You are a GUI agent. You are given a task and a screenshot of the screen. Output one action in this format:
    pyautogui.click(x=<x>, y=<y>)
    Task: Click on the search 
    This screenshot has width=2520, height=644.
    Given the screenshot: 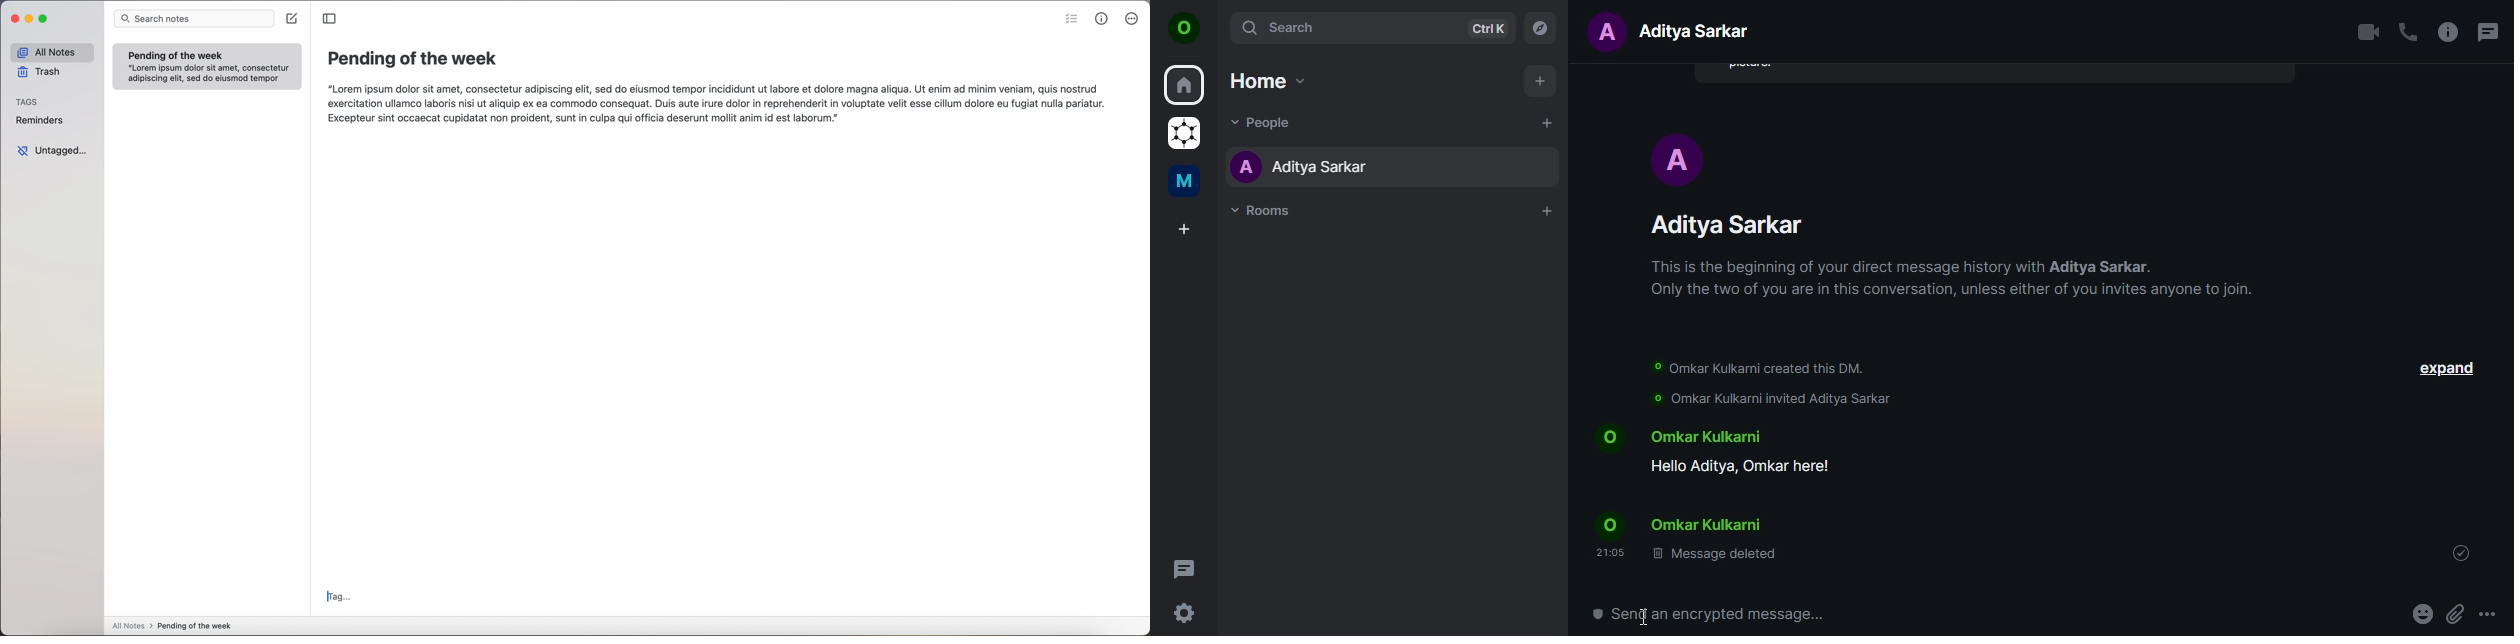 What is the action you would take?
    pyautogui.click(x=1376, y=28)
    